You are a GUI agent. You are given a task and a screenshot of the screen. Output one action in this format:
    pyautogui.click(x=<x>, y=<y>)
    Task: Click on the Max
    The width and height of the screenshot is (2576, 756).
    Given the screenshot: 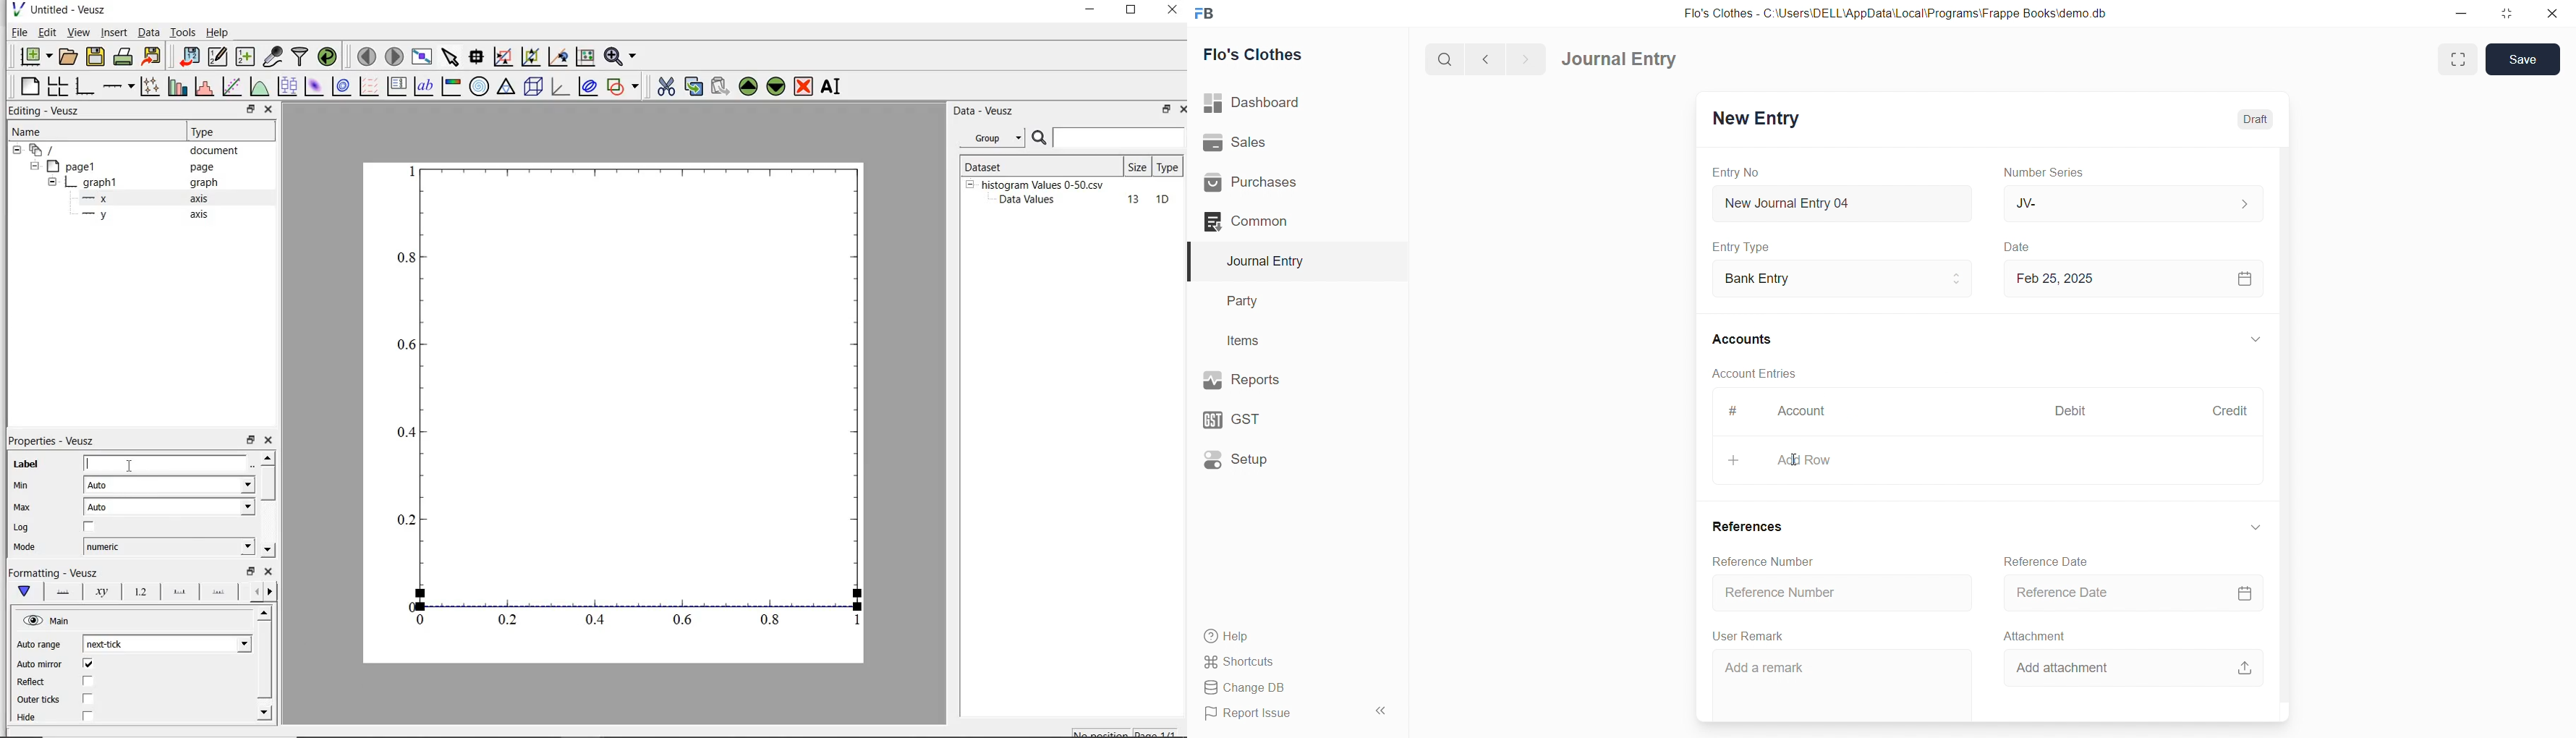 What is the action you would take?
    pyautogui.click(x=23, y=507)
    